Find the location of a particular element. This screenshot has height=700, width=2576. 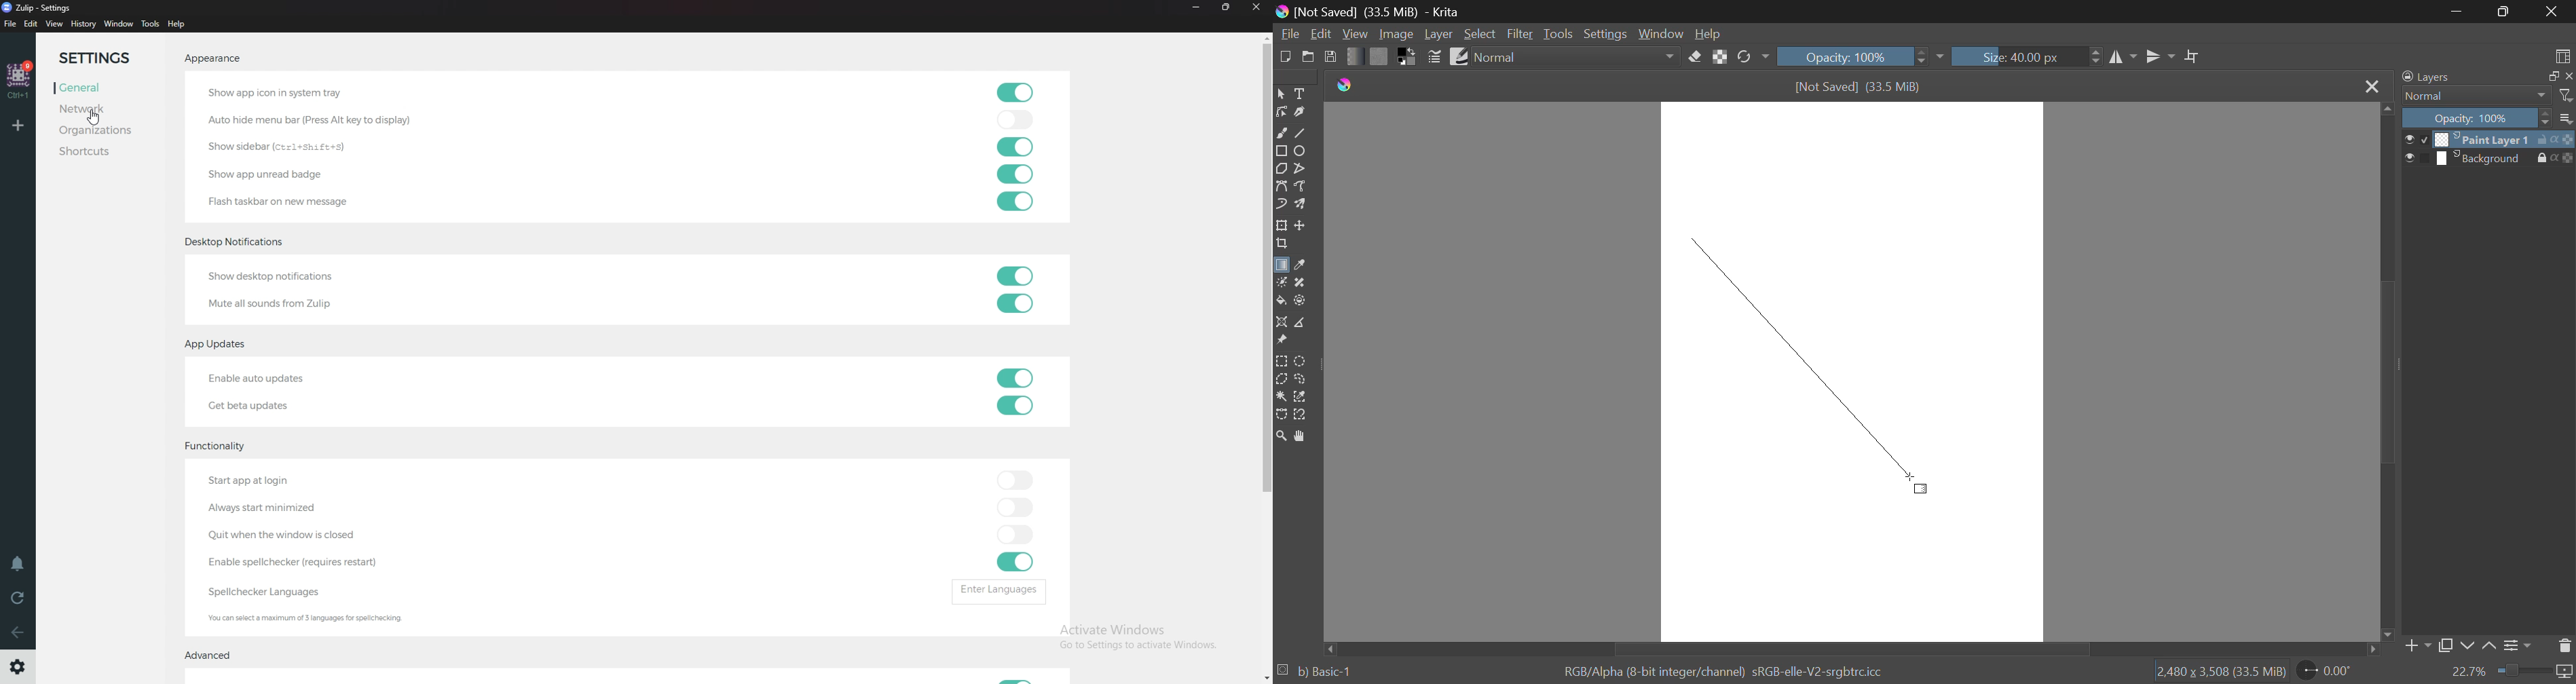

Brush Settings is located at coordinates (1434, 56).